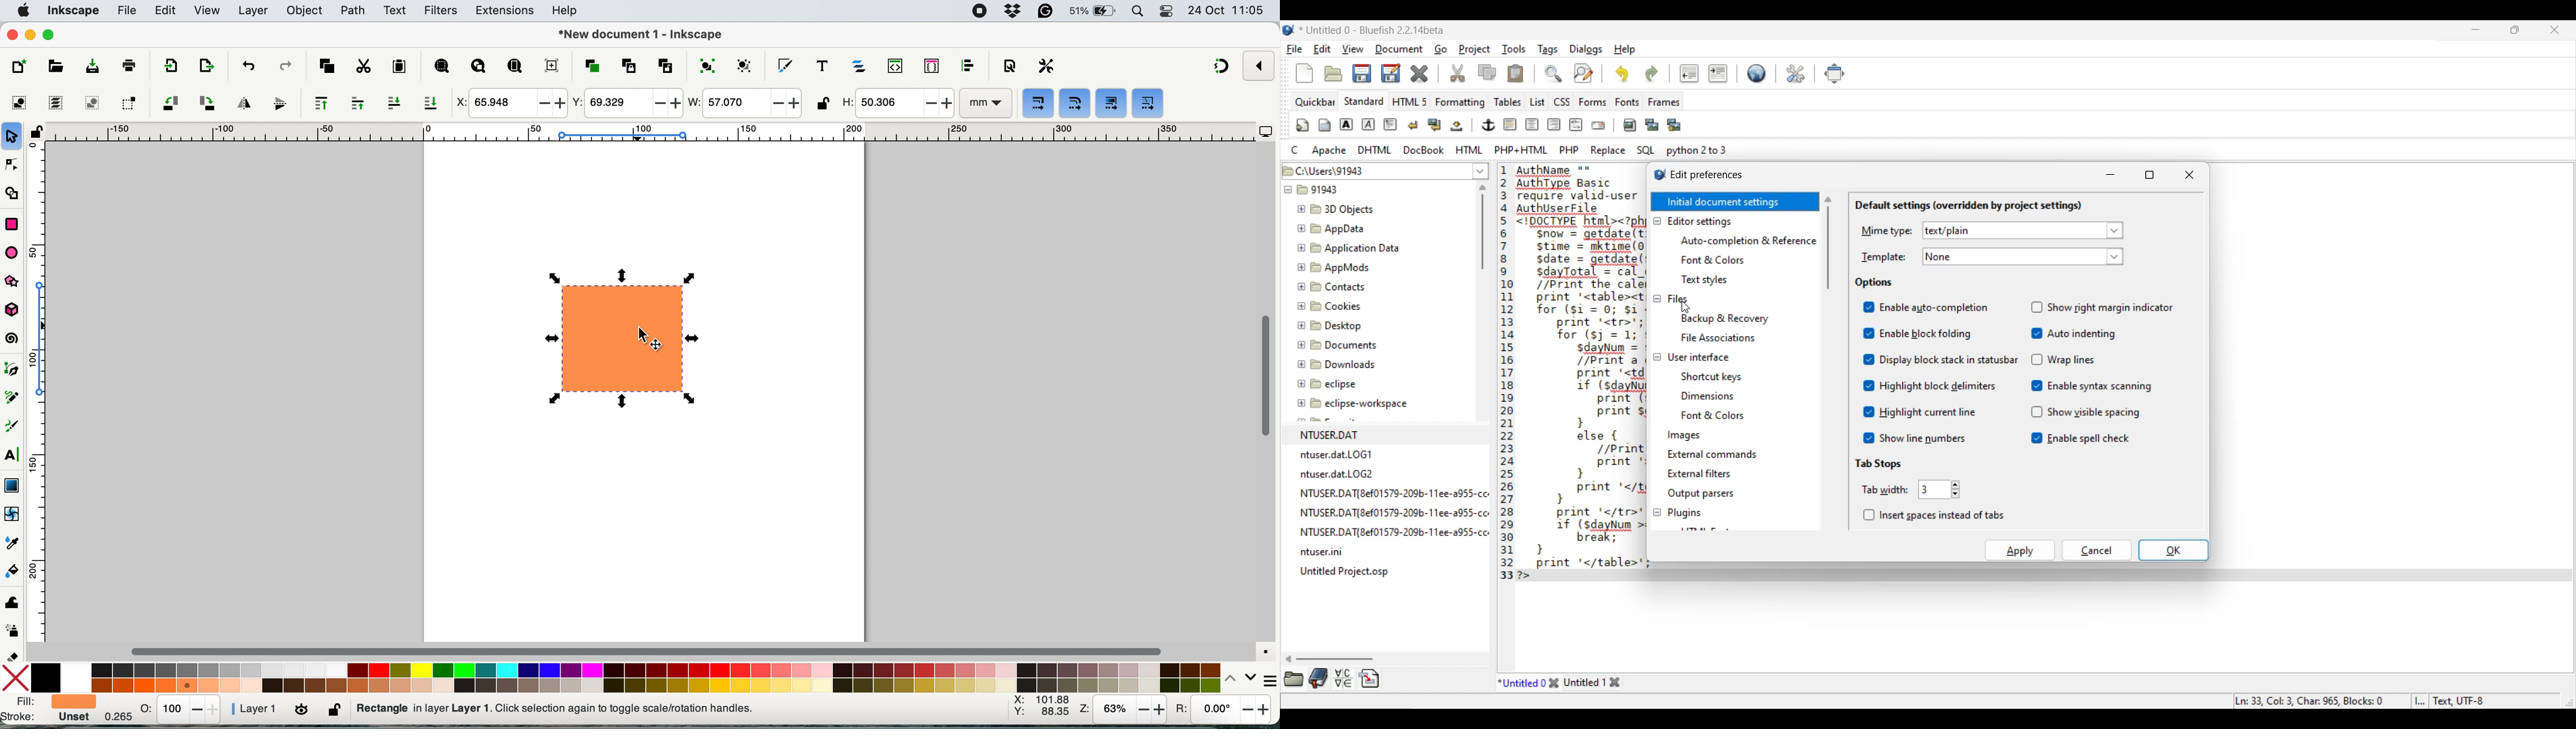  What do you see at coordinates (1314, 103) in the screenshot?
I see `Quickbar` at bounding box center [1314, 103].